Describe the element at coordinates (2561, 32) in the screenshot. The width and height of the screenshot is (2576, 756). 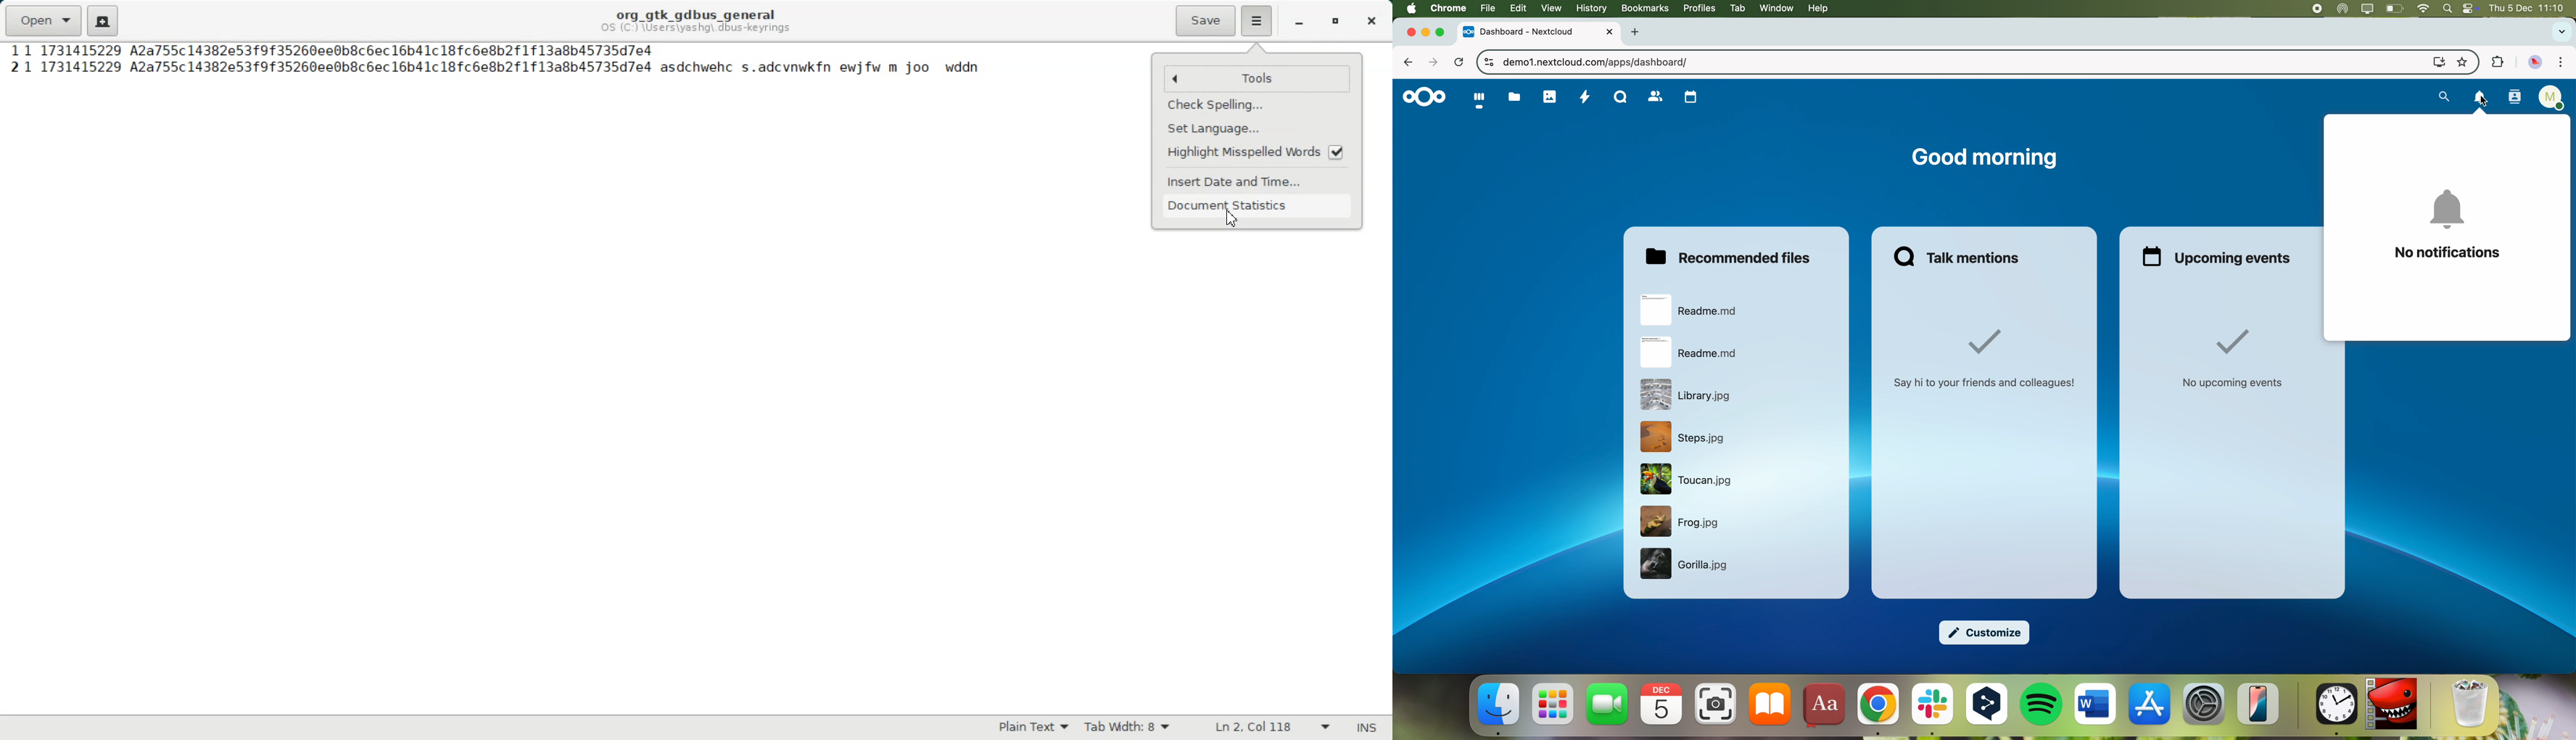
I see `search tabs` at that location.